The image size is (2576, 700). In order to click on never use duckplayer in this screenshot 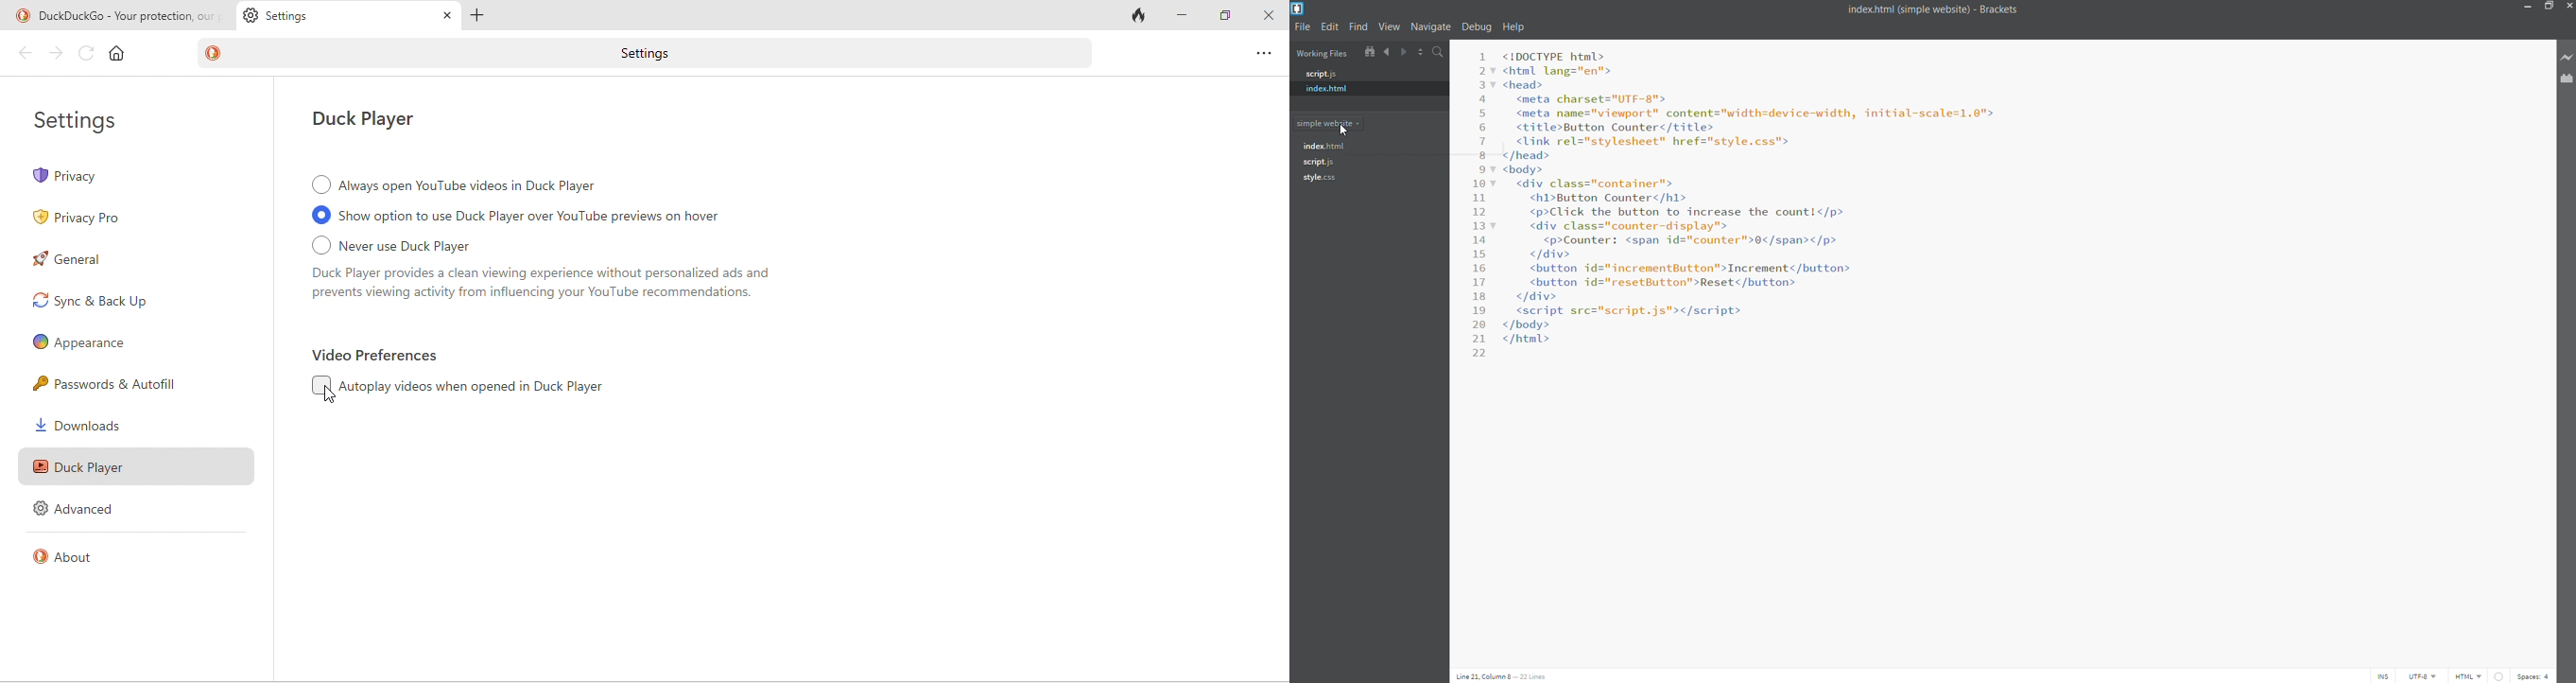, I will do `click(577, 272)`.